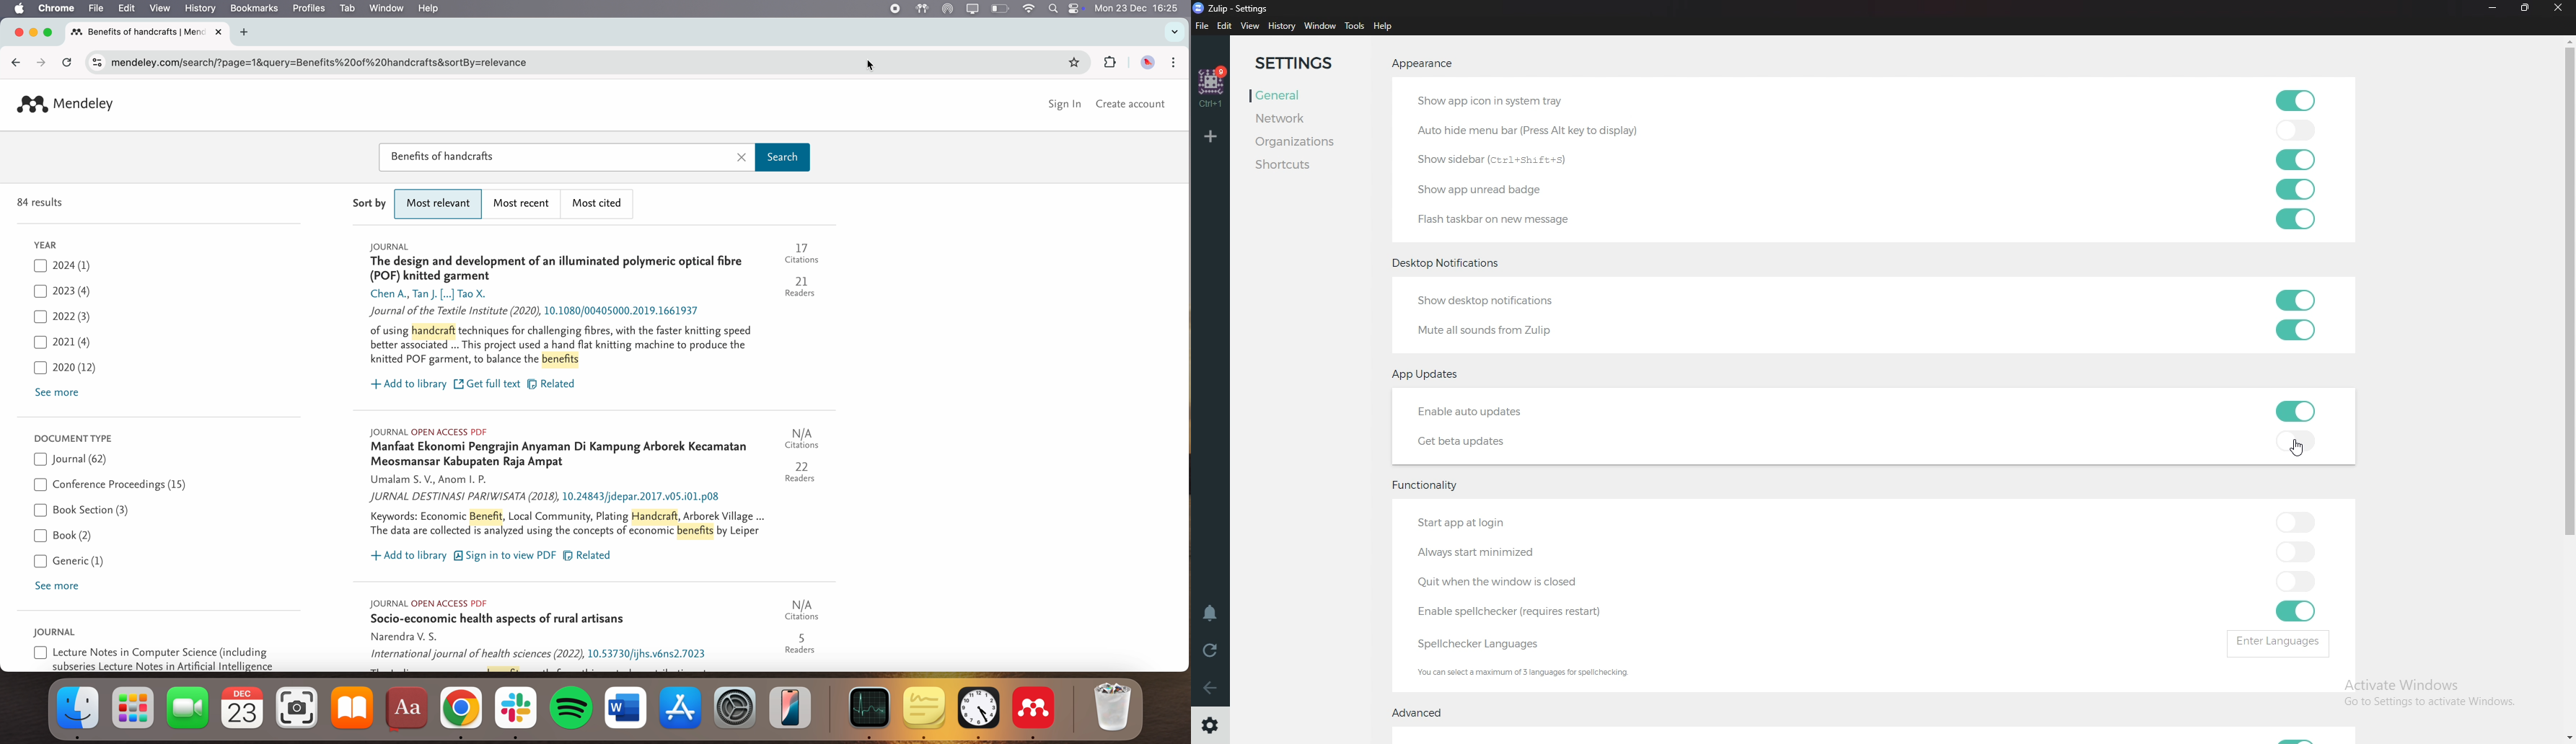 The width and height of the screenshot is (2576, 756). What do you see at coordinates (1458, 443) in the screenshot?
I see `Get beta updates` at bounding box center [1458, 443].